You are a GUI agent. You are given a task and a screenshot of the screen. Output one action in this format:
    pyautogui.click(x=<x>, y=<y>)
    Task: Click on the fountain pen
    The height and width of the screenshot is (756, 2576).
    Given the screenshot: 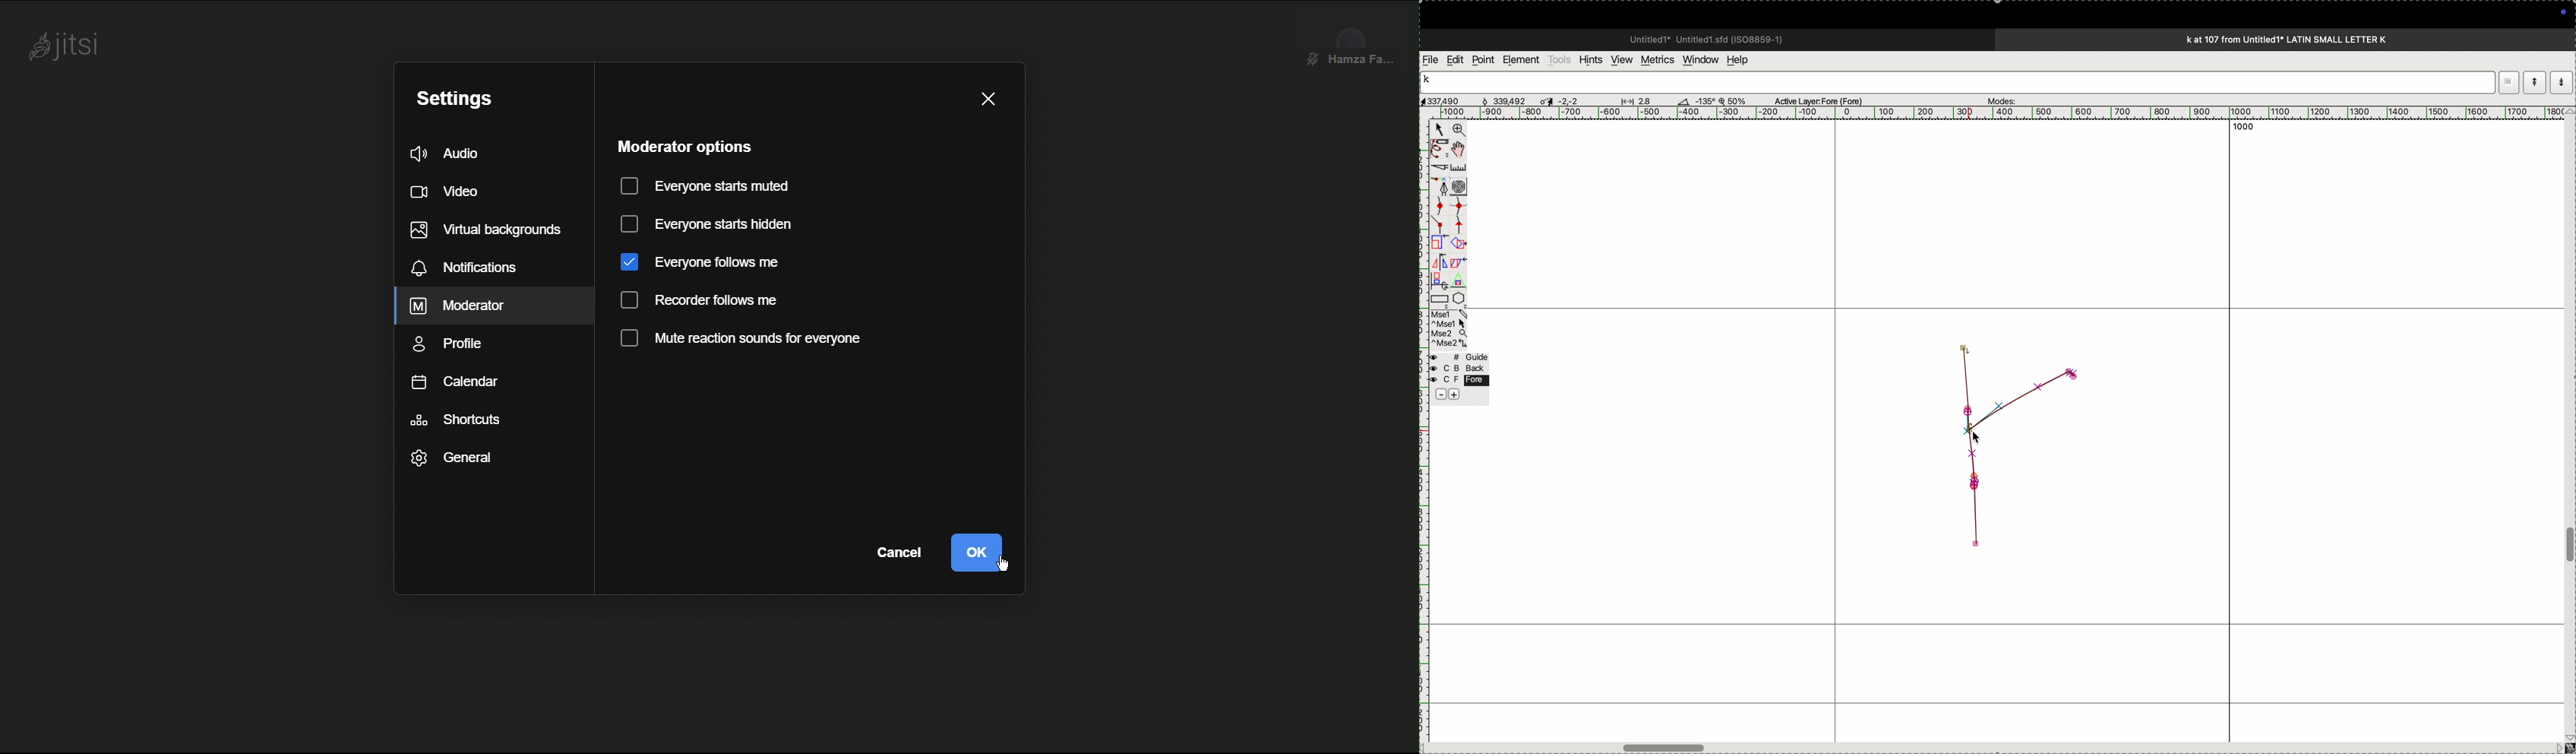 What is the action you would take?
    pyautogui.click(x=1442, y=186)
    